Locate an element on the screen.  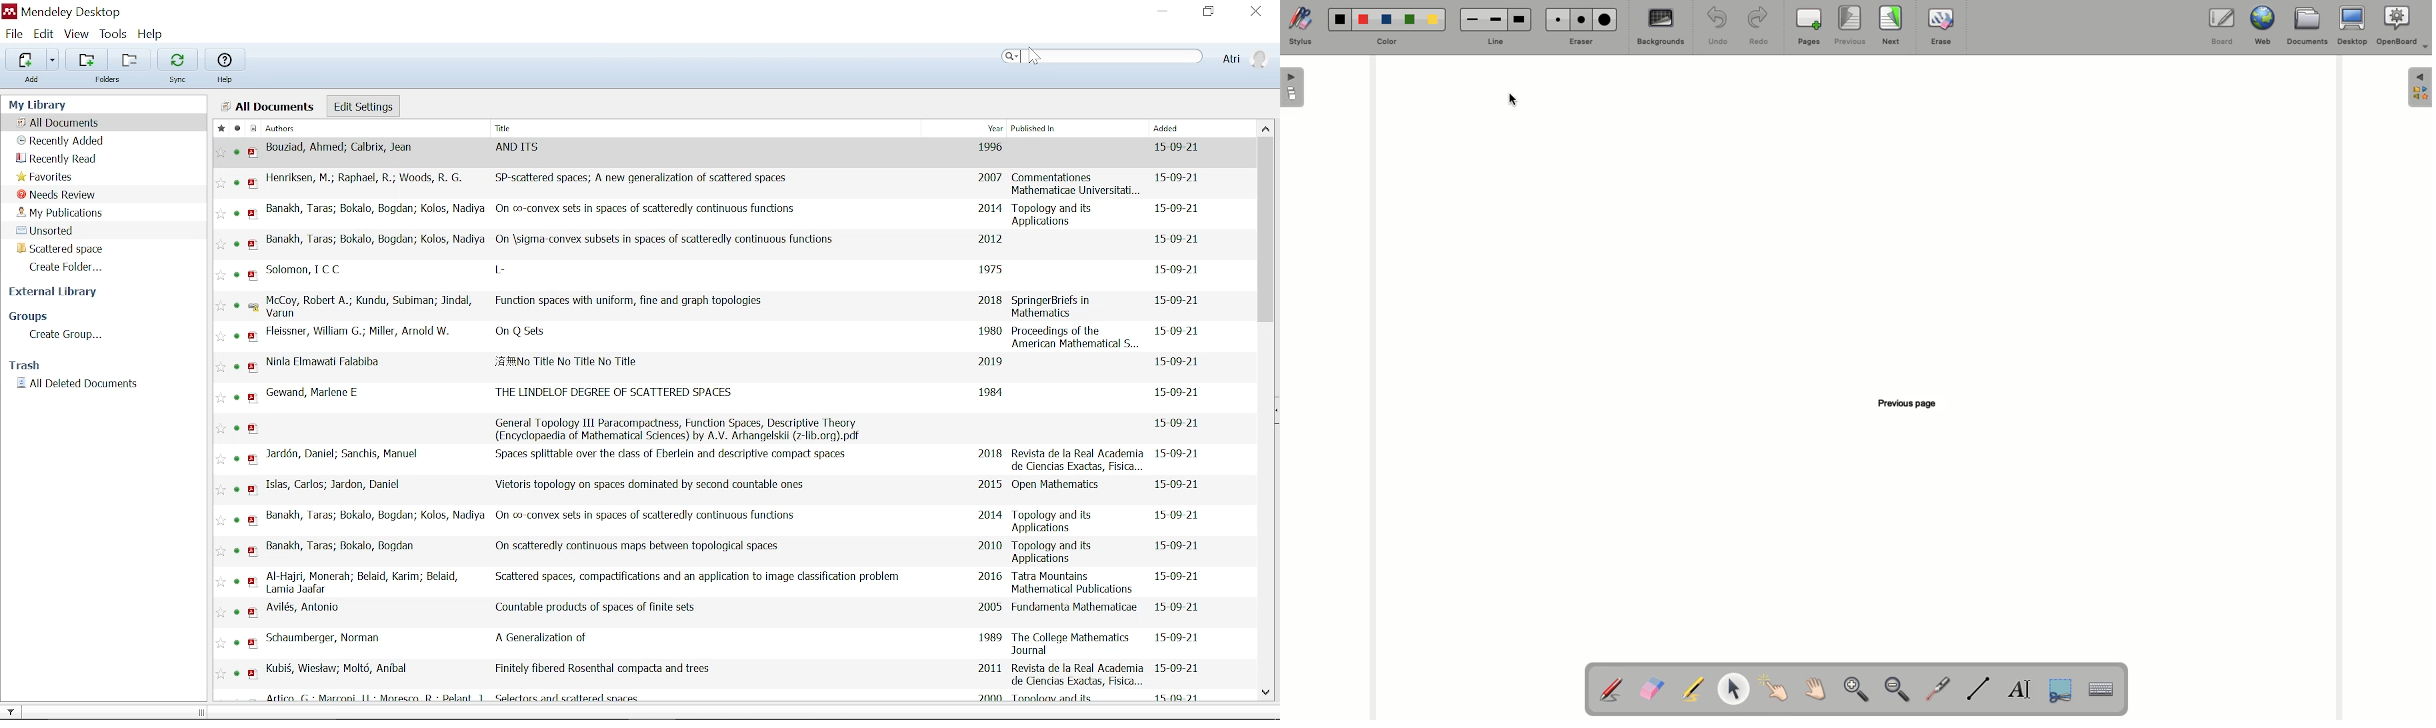
Banakh, Taras; Bokalo, Bogdan On scatteredly continuous maps between topological spaces. 2010 Topology and its Applications 15-09-21 is located at coordinates (726, 550).